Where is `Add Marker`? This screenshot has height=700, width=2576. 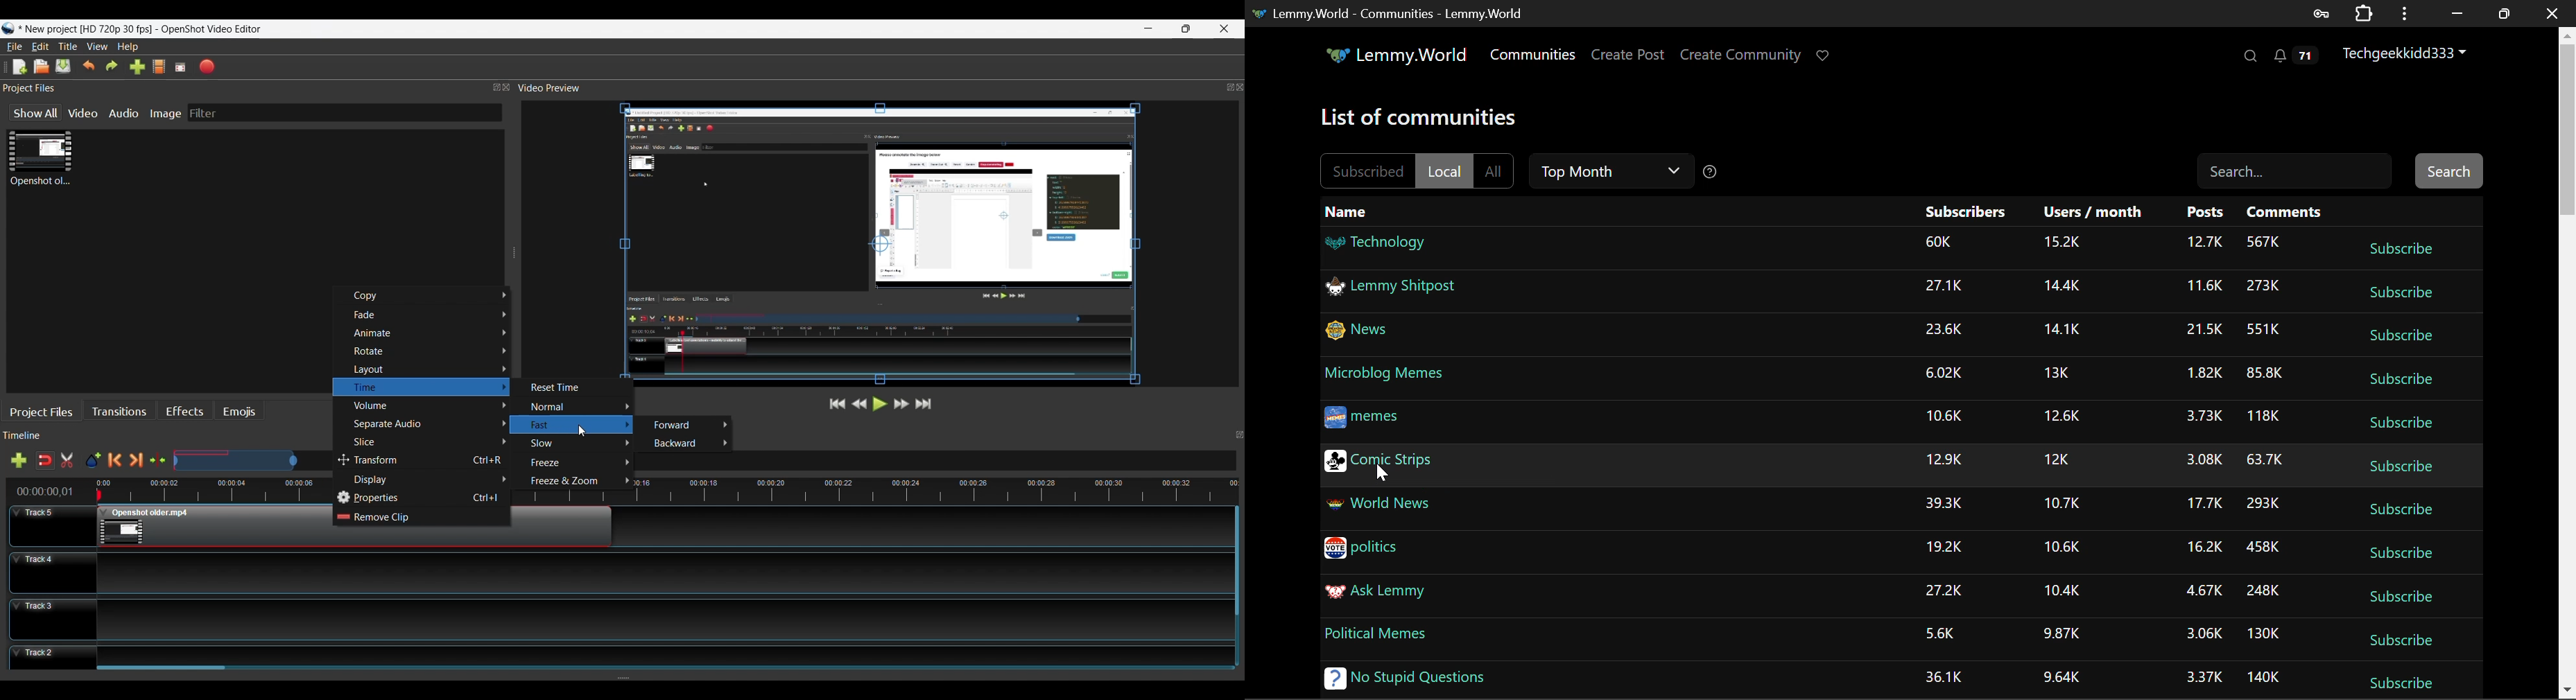 Add Marker is located at coordinates (93, 461).